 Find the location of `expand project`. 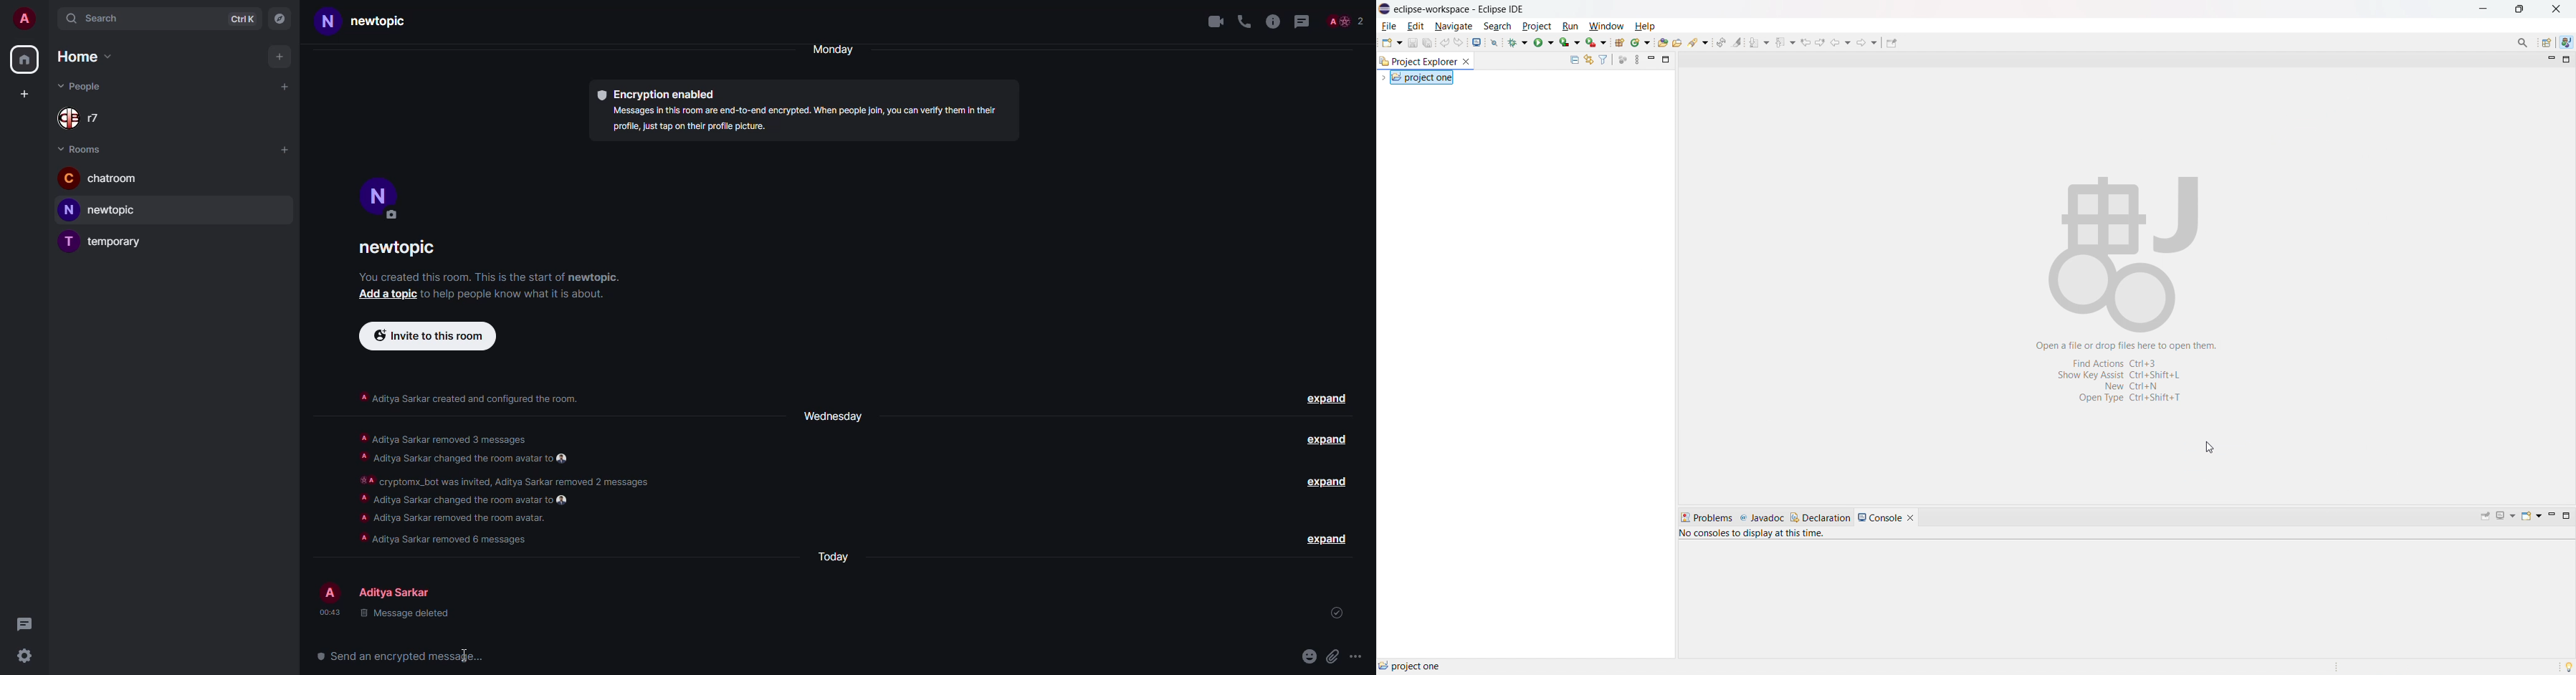

expand project is located at coordinates (1384, 77).